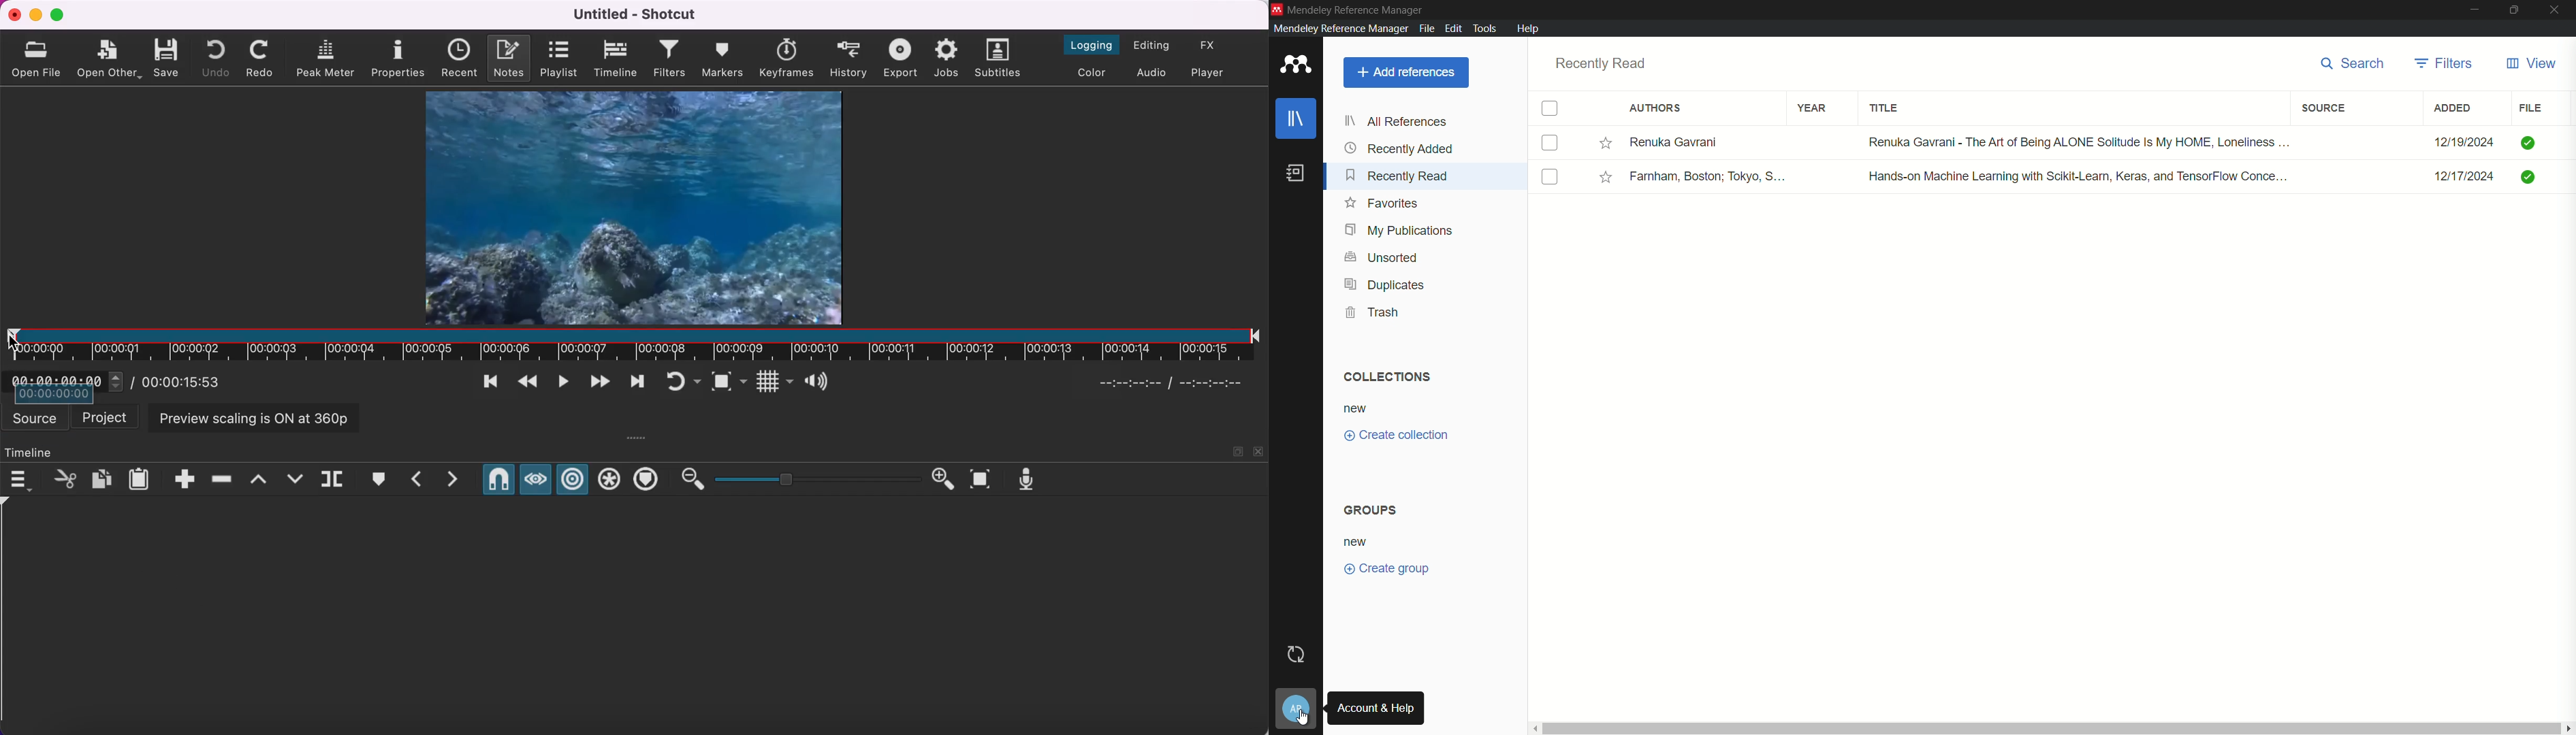  Describe the element at coordinates (106, 417) in the screenshot. I see `project` at that location.